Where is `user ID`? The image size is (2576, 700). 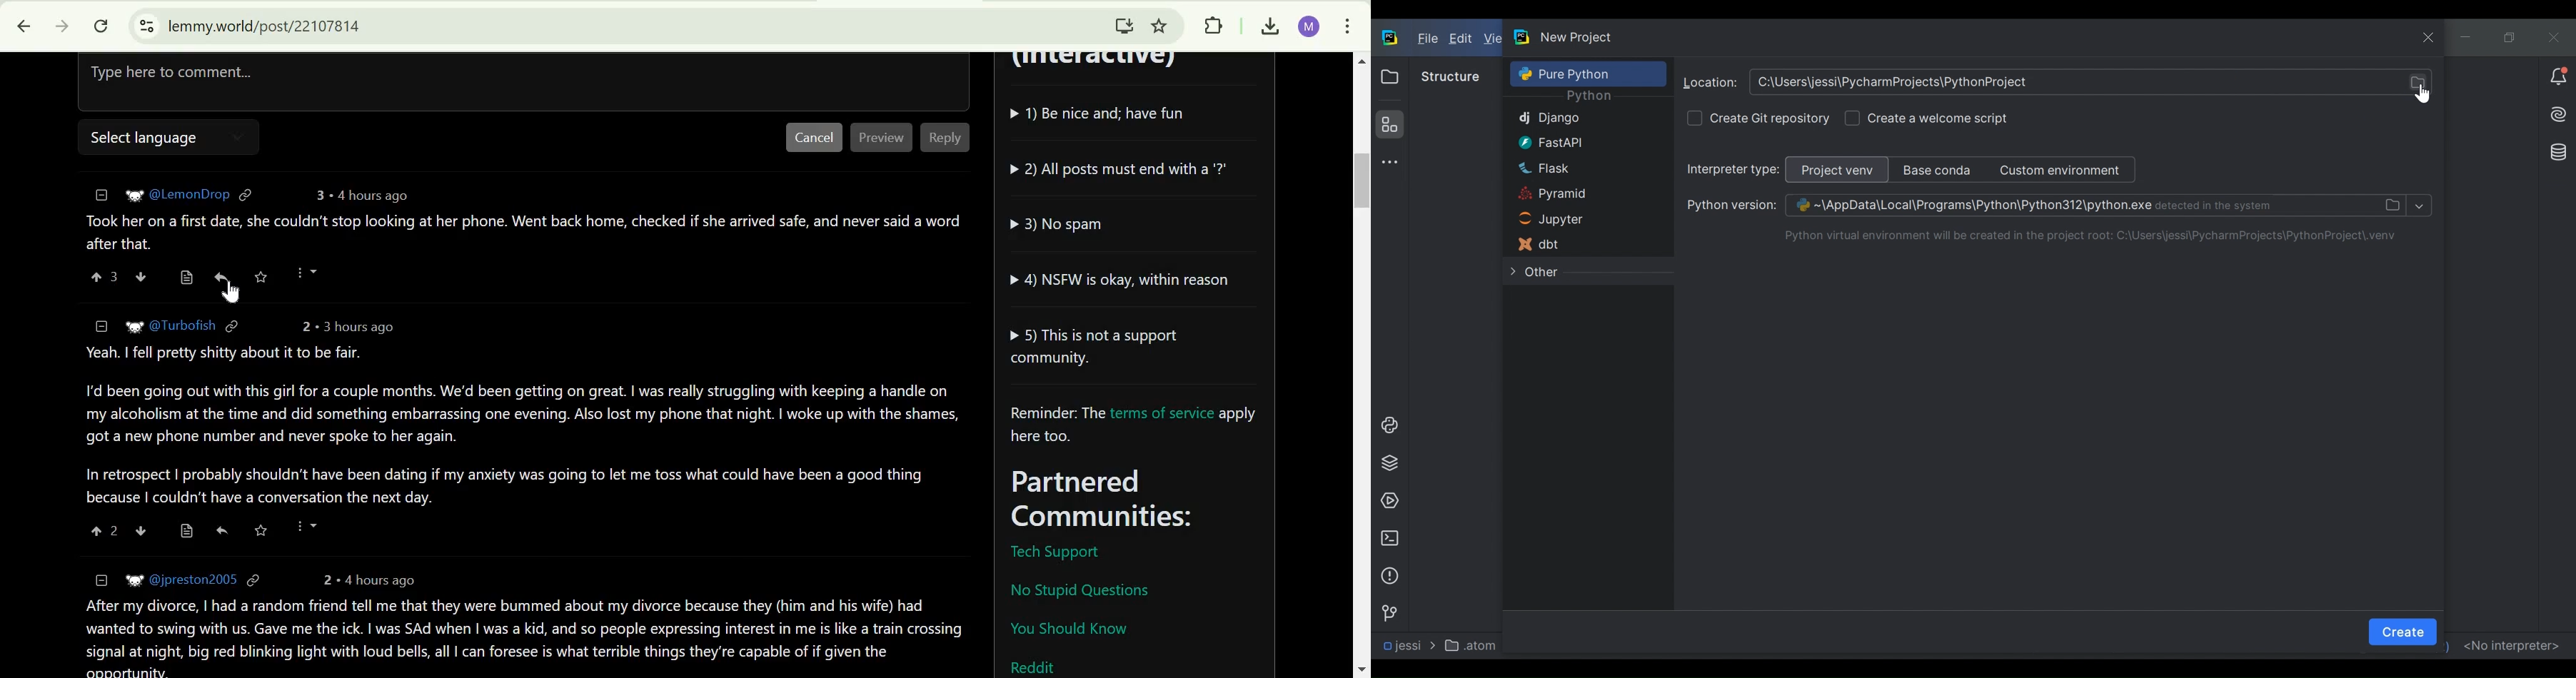 user ID is located at coordinates (189, 193).